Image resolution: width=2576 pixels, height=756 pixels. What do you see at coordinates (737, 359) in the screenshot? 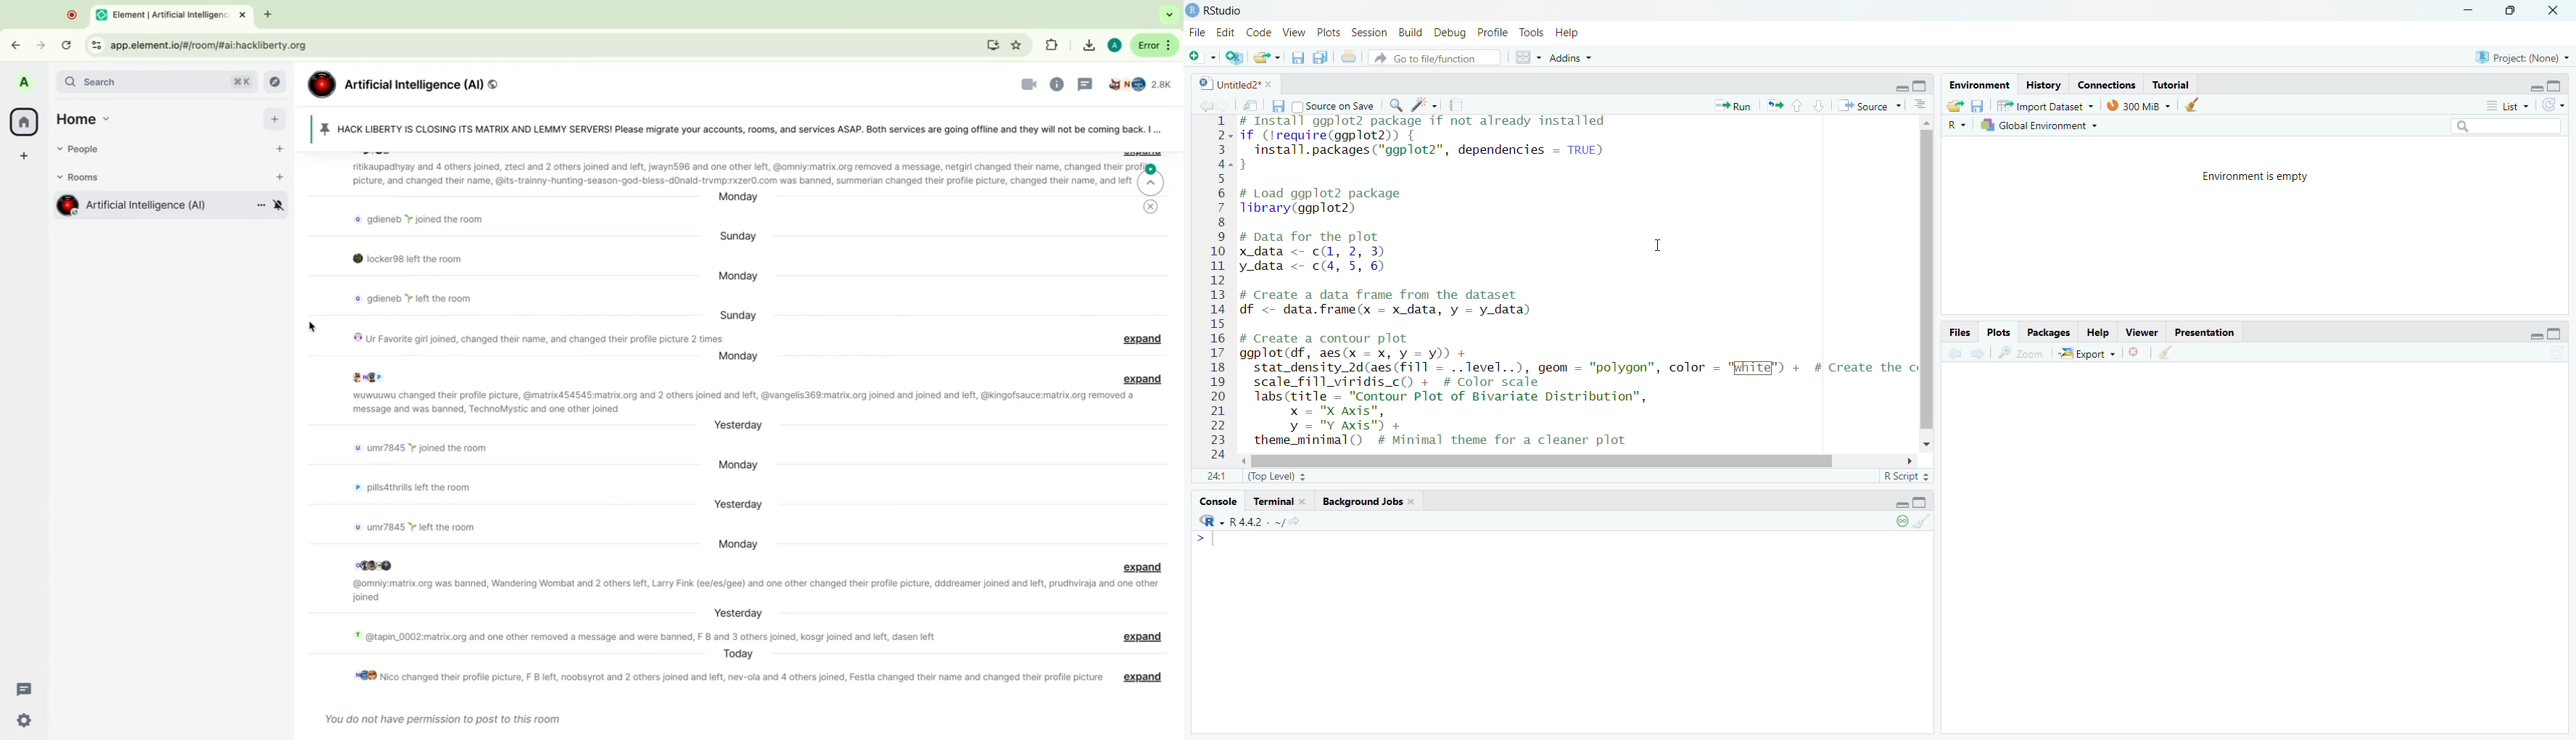
I see `day` at bounding box center [737, 359].